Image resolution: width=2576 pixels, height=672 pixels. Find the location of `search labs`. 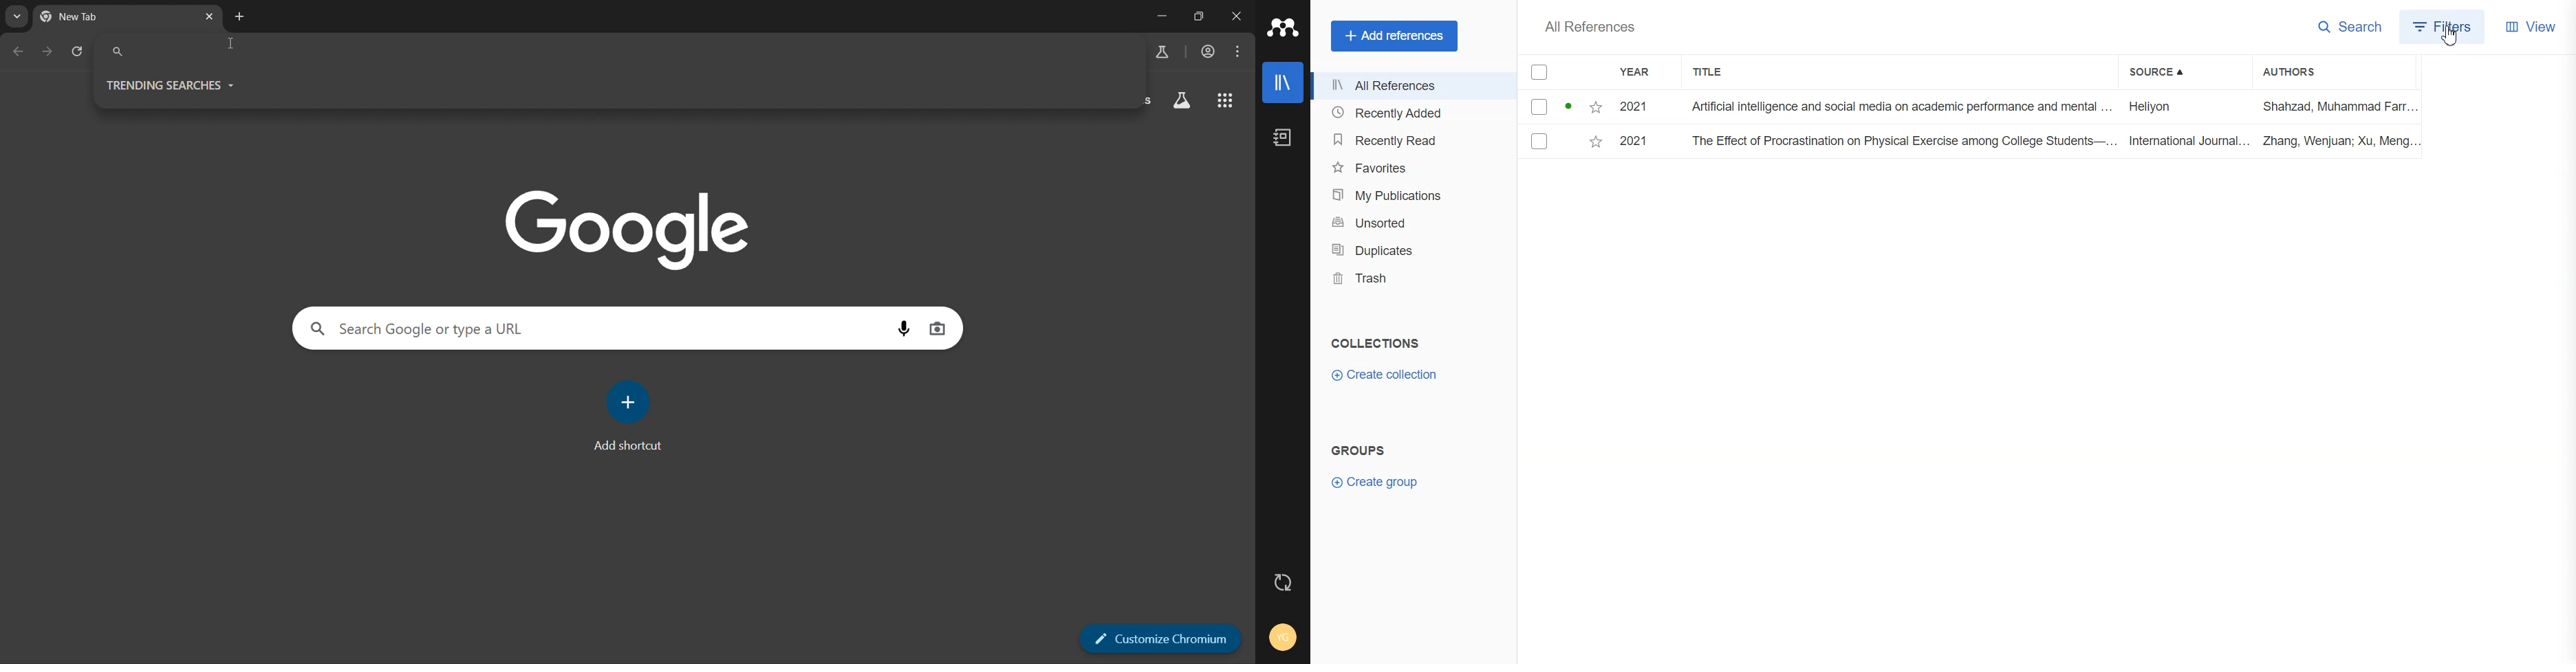

search labs is located at coordinates (1160, 53).